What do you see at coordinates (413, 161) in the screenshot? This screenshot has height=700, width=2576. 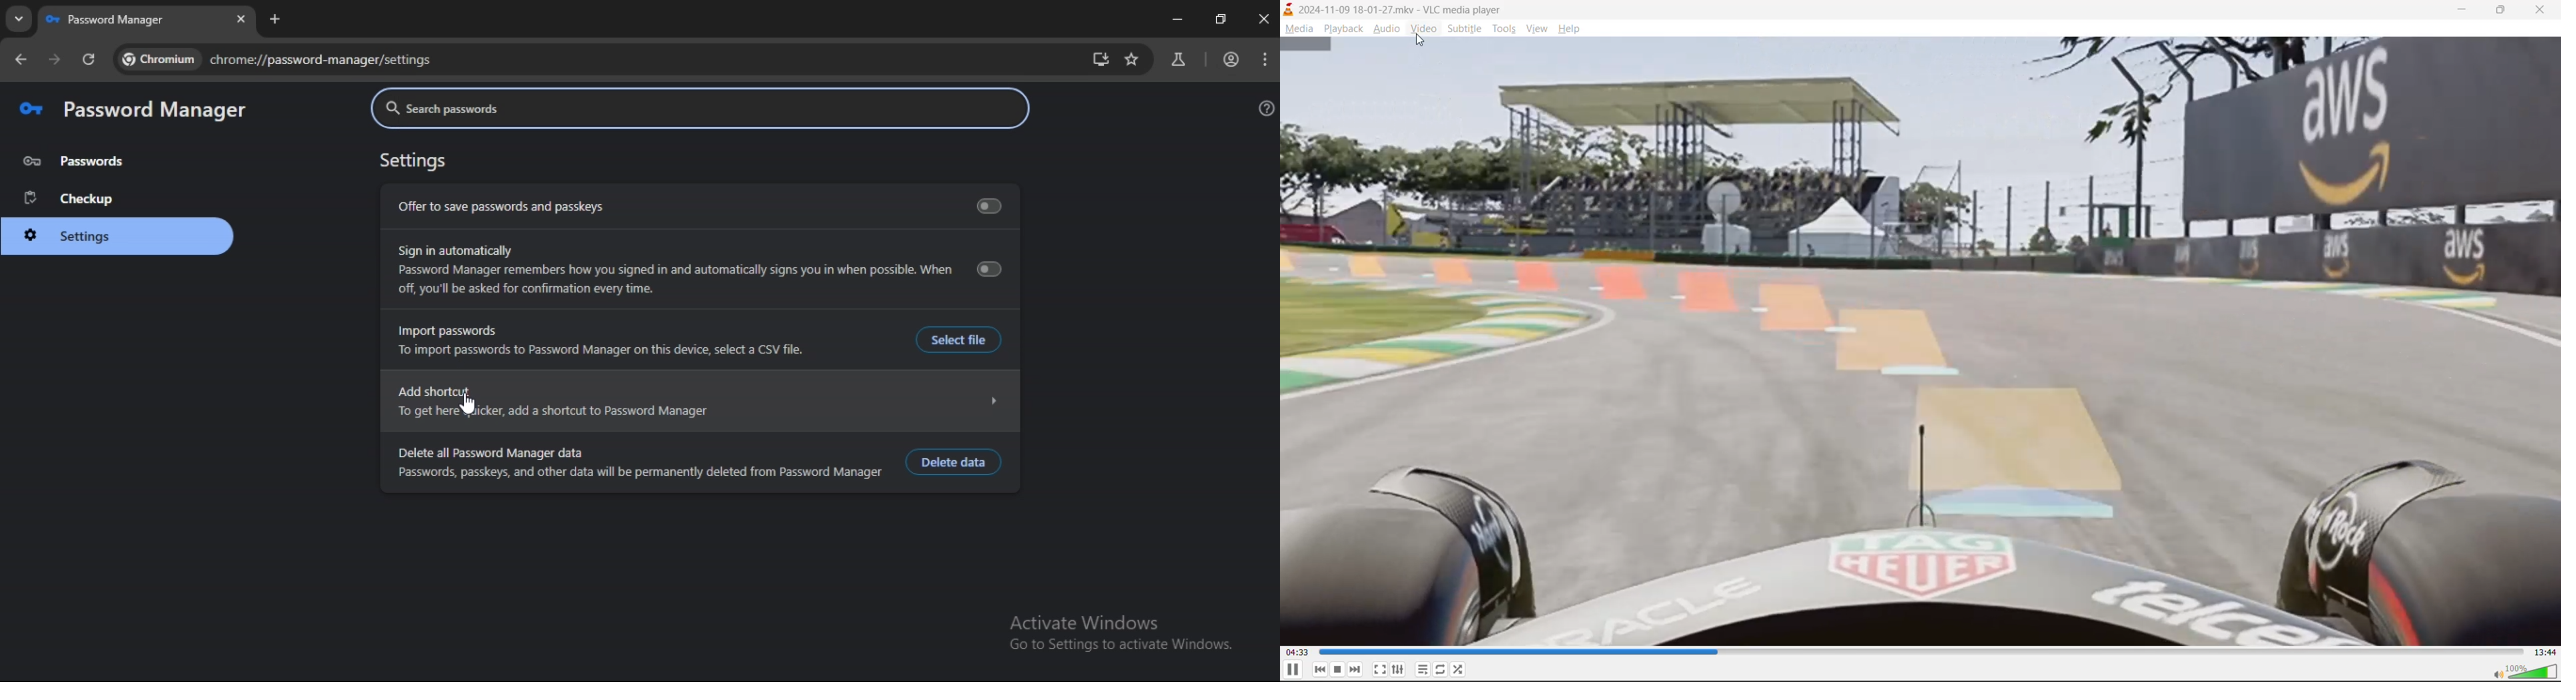 I see `settings` at bounding box center [413, 161].